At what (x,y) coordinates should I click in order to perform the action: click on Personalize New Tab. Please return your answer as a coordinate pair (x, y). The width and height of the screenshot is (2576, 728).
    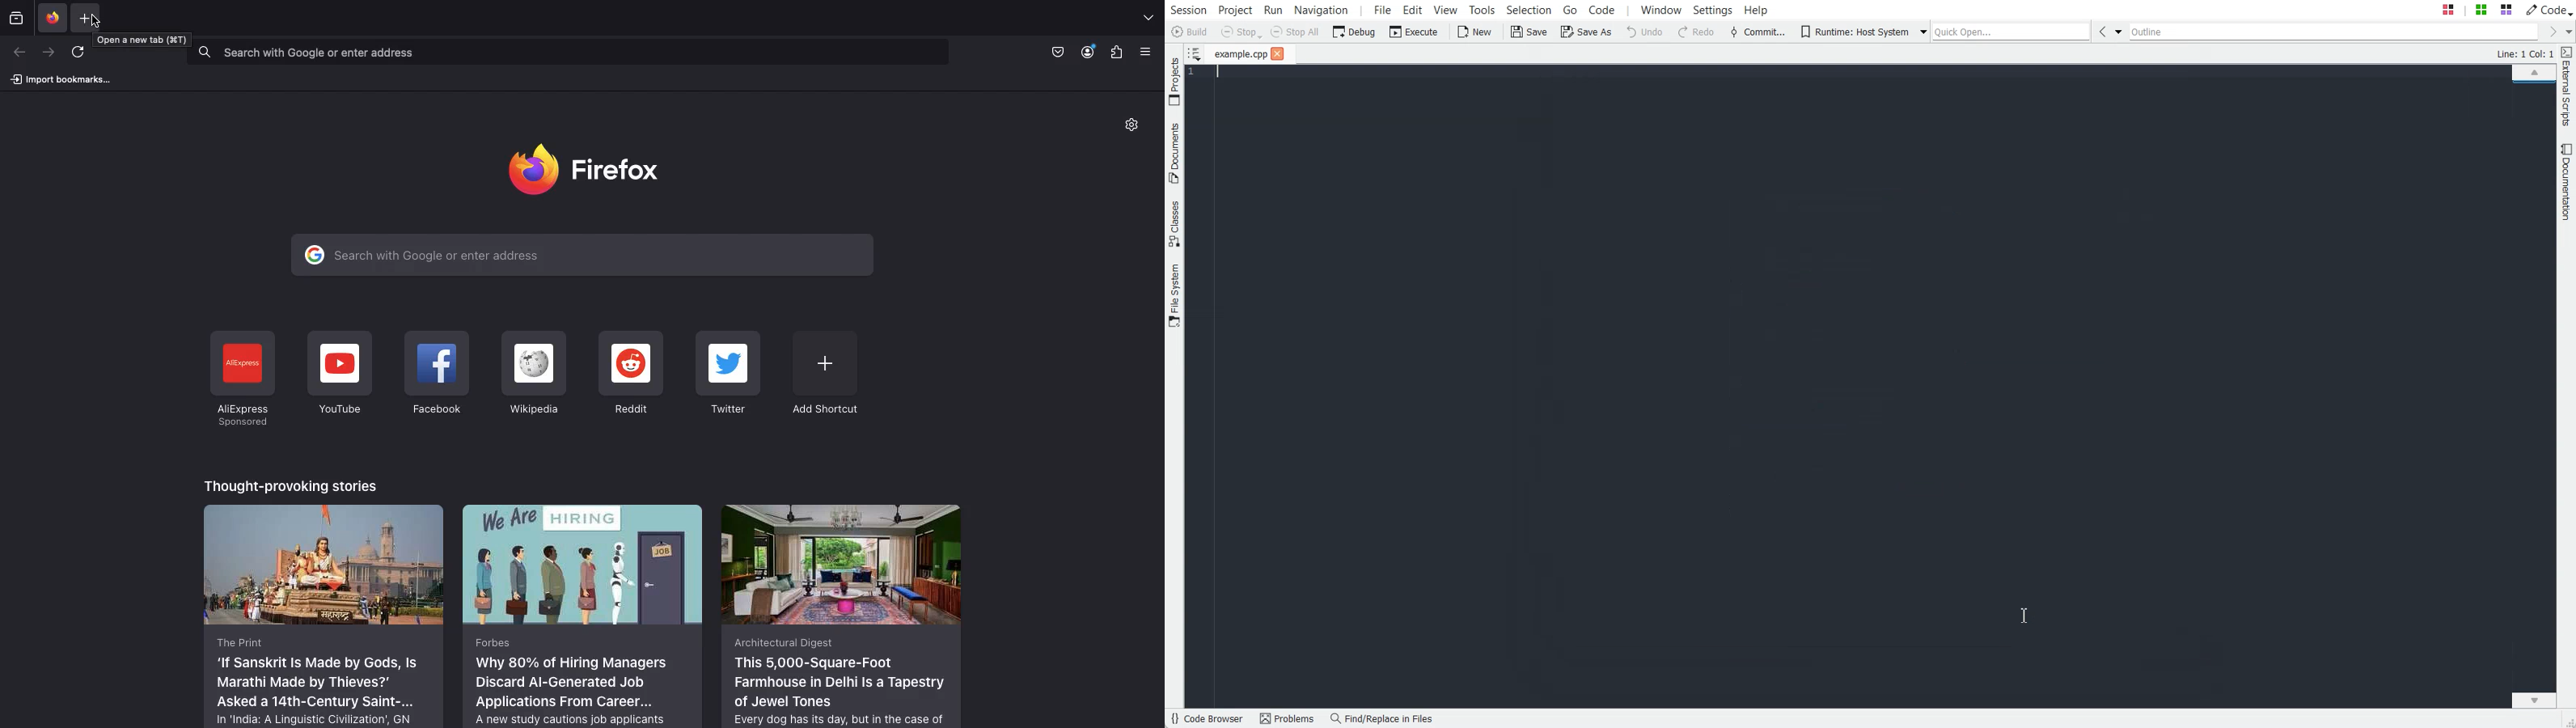
    Looking at the image, I should click on (1137, 128).